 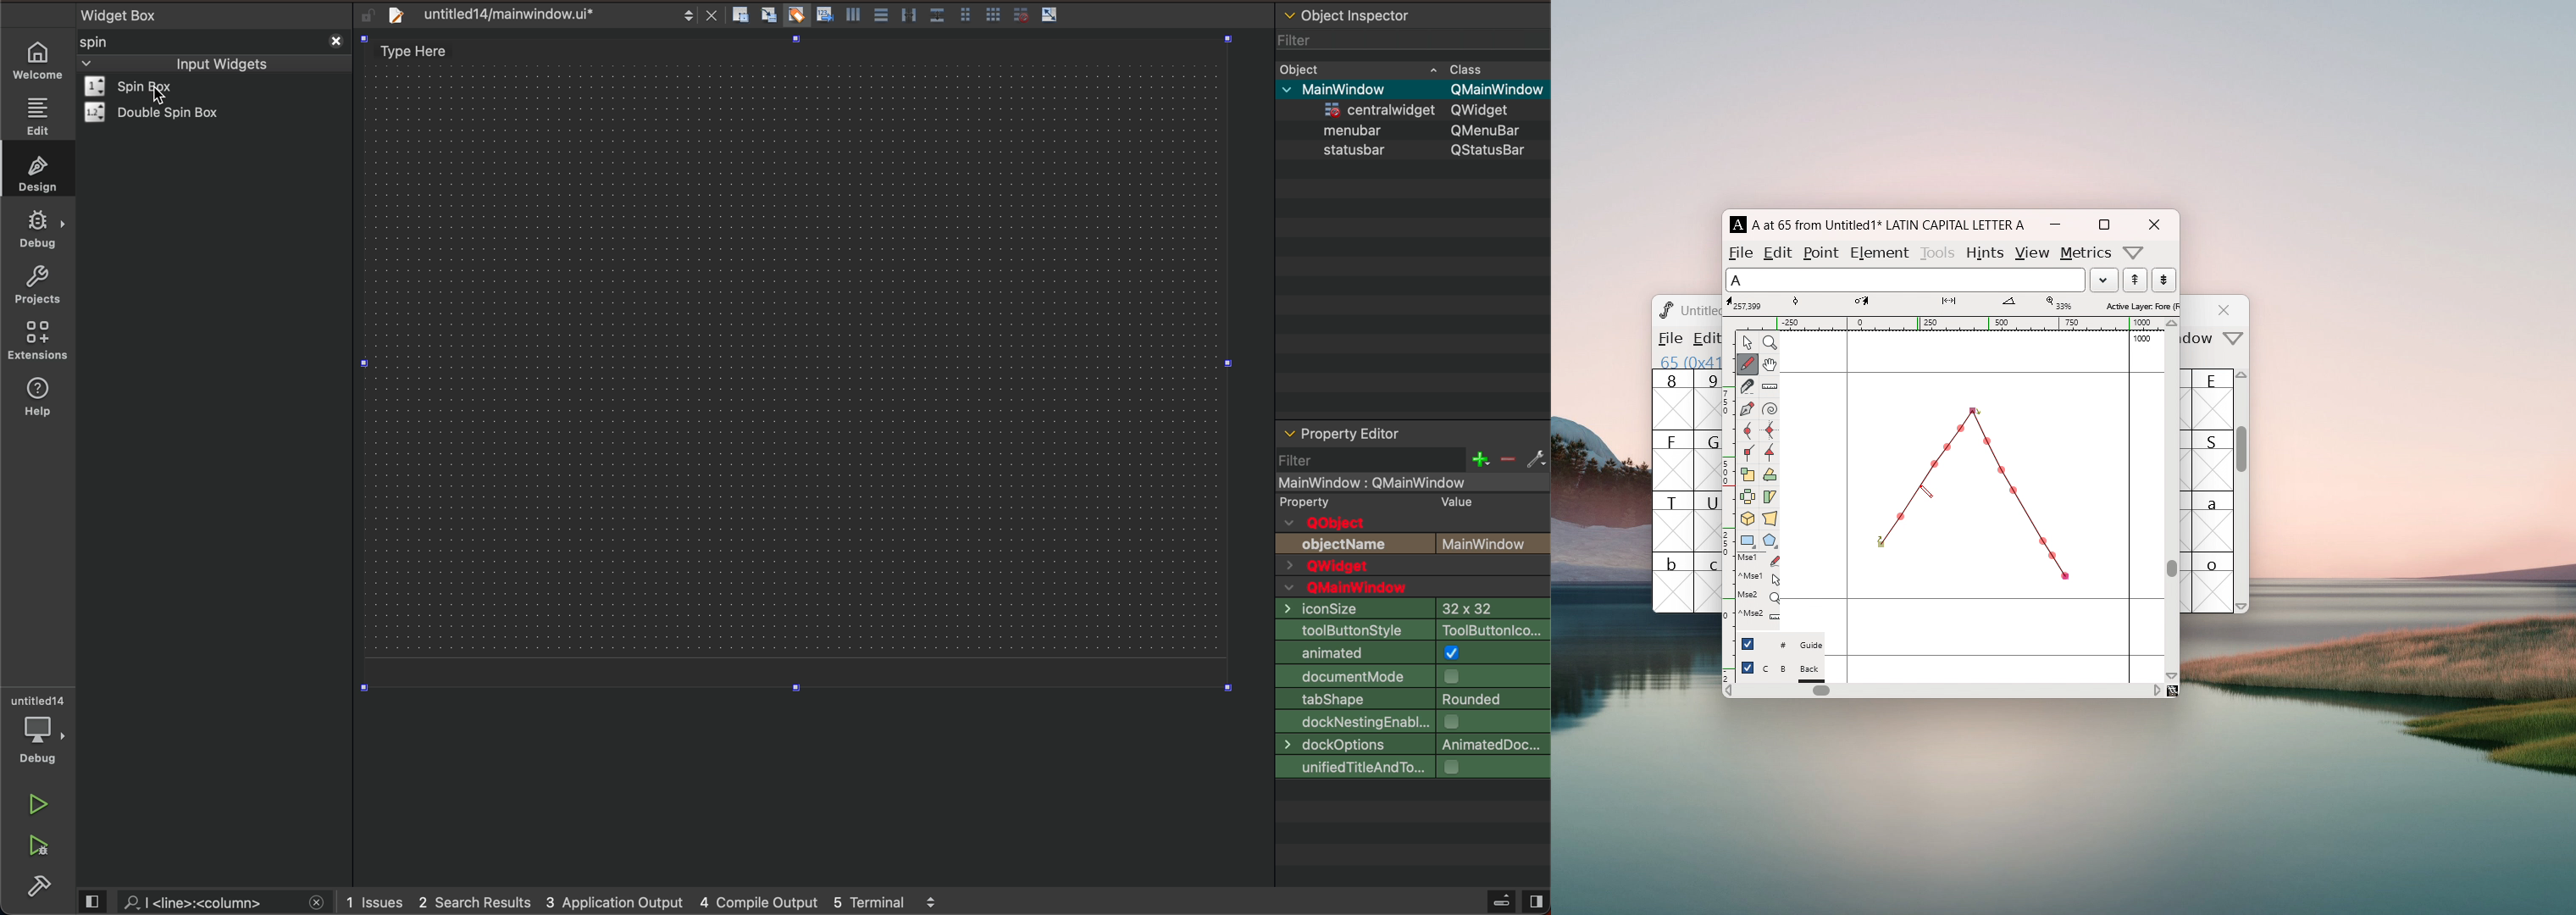 I want to click on rotate the selection to 3D and project back to plane, so click(x=1748, y=520).